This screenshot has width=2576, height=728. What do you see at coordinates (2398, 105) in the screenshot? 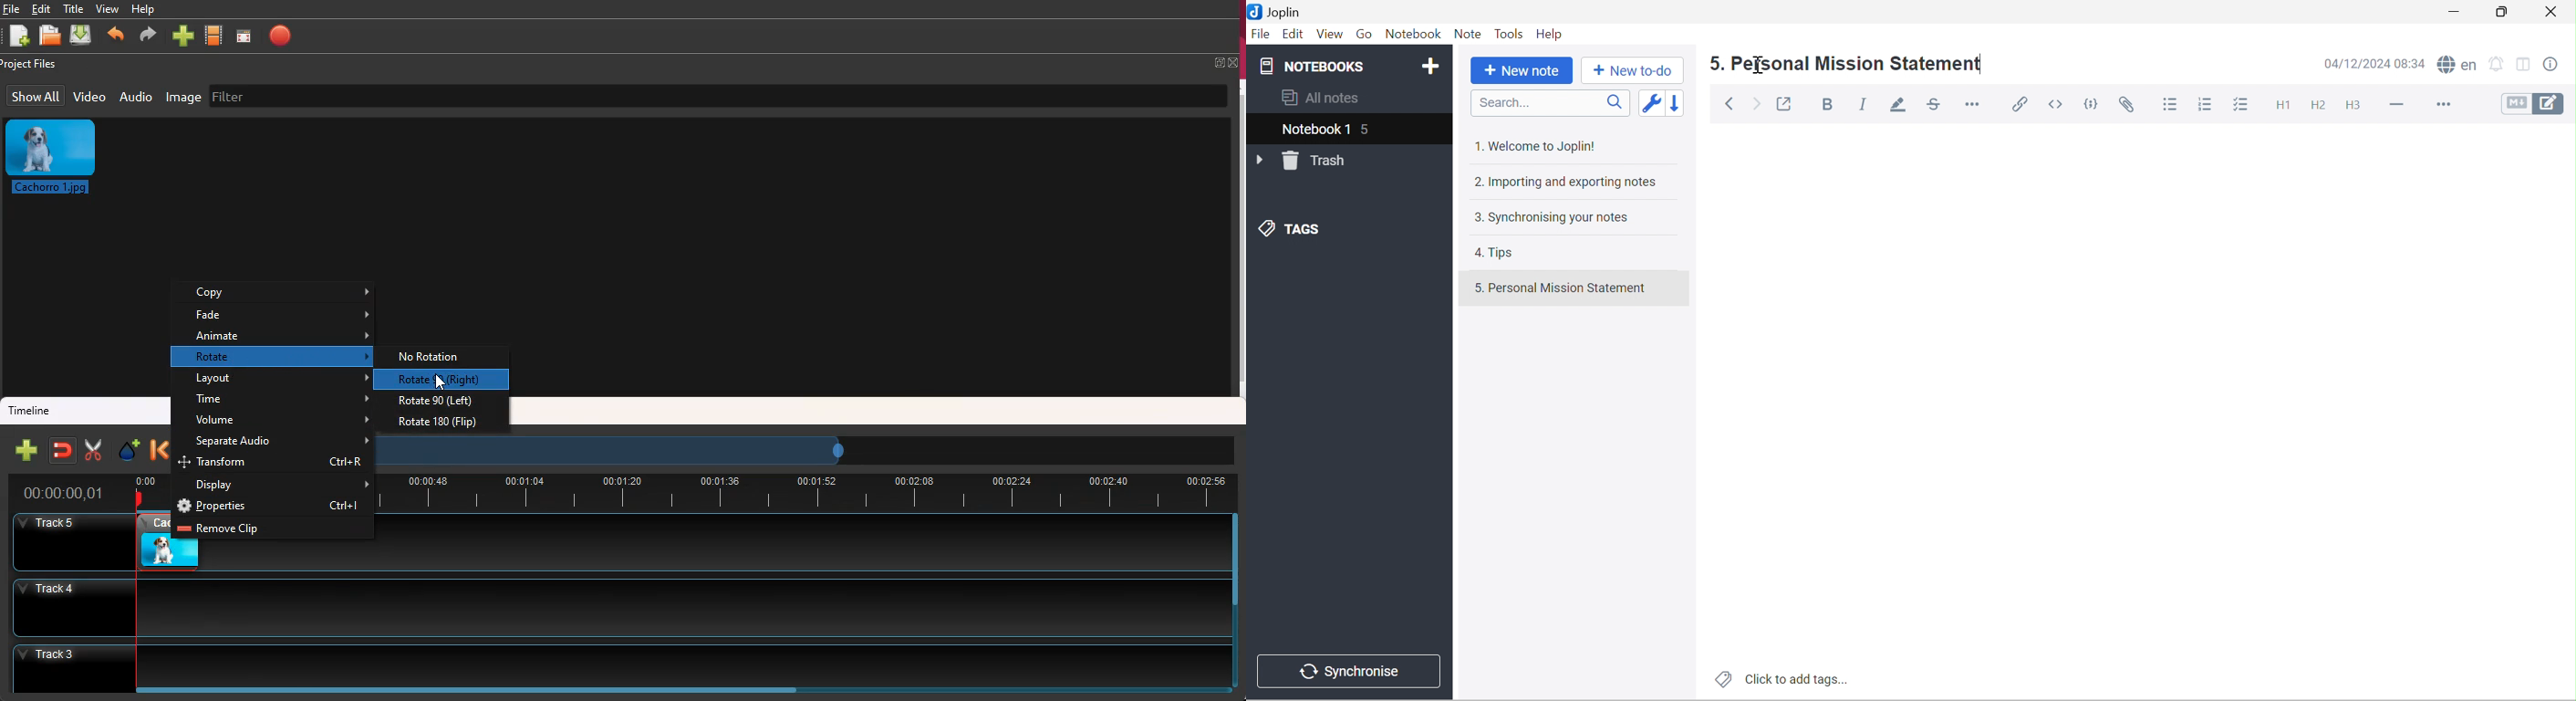
I see `Horizontal lines` at bounding box center [2398, 105].